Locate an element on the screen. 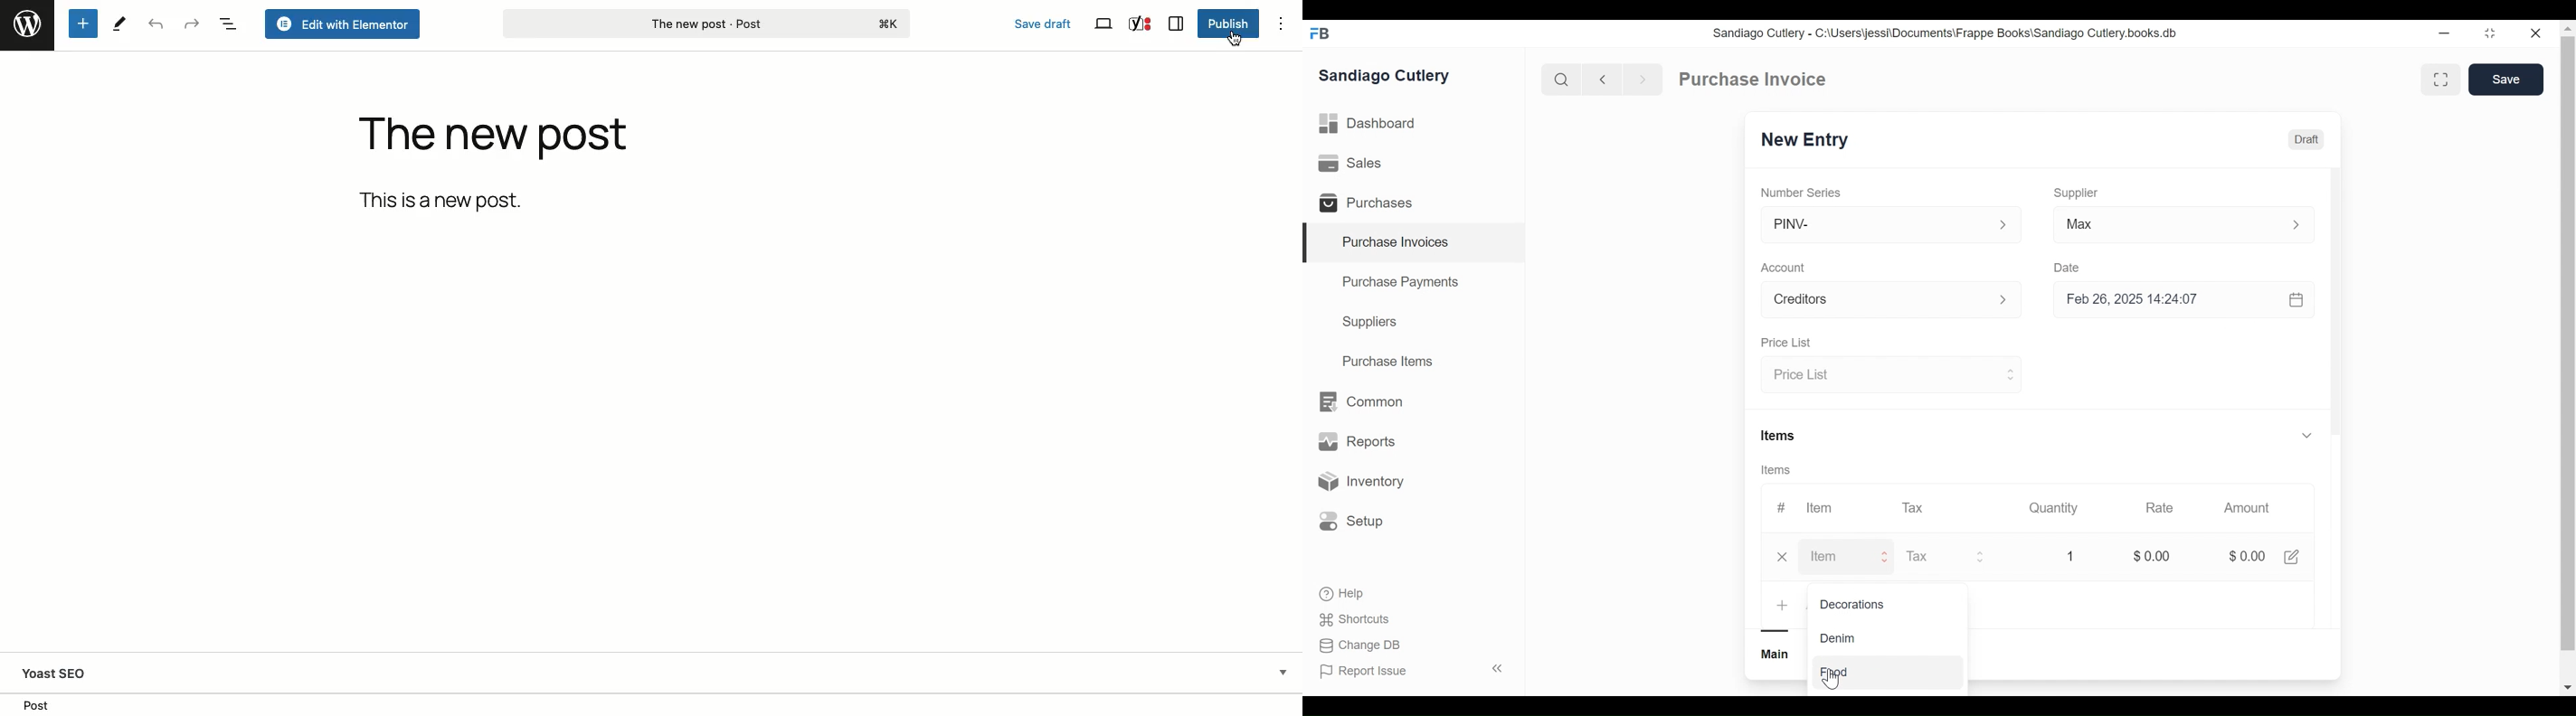  Item is located at coordinates (1826, 508).